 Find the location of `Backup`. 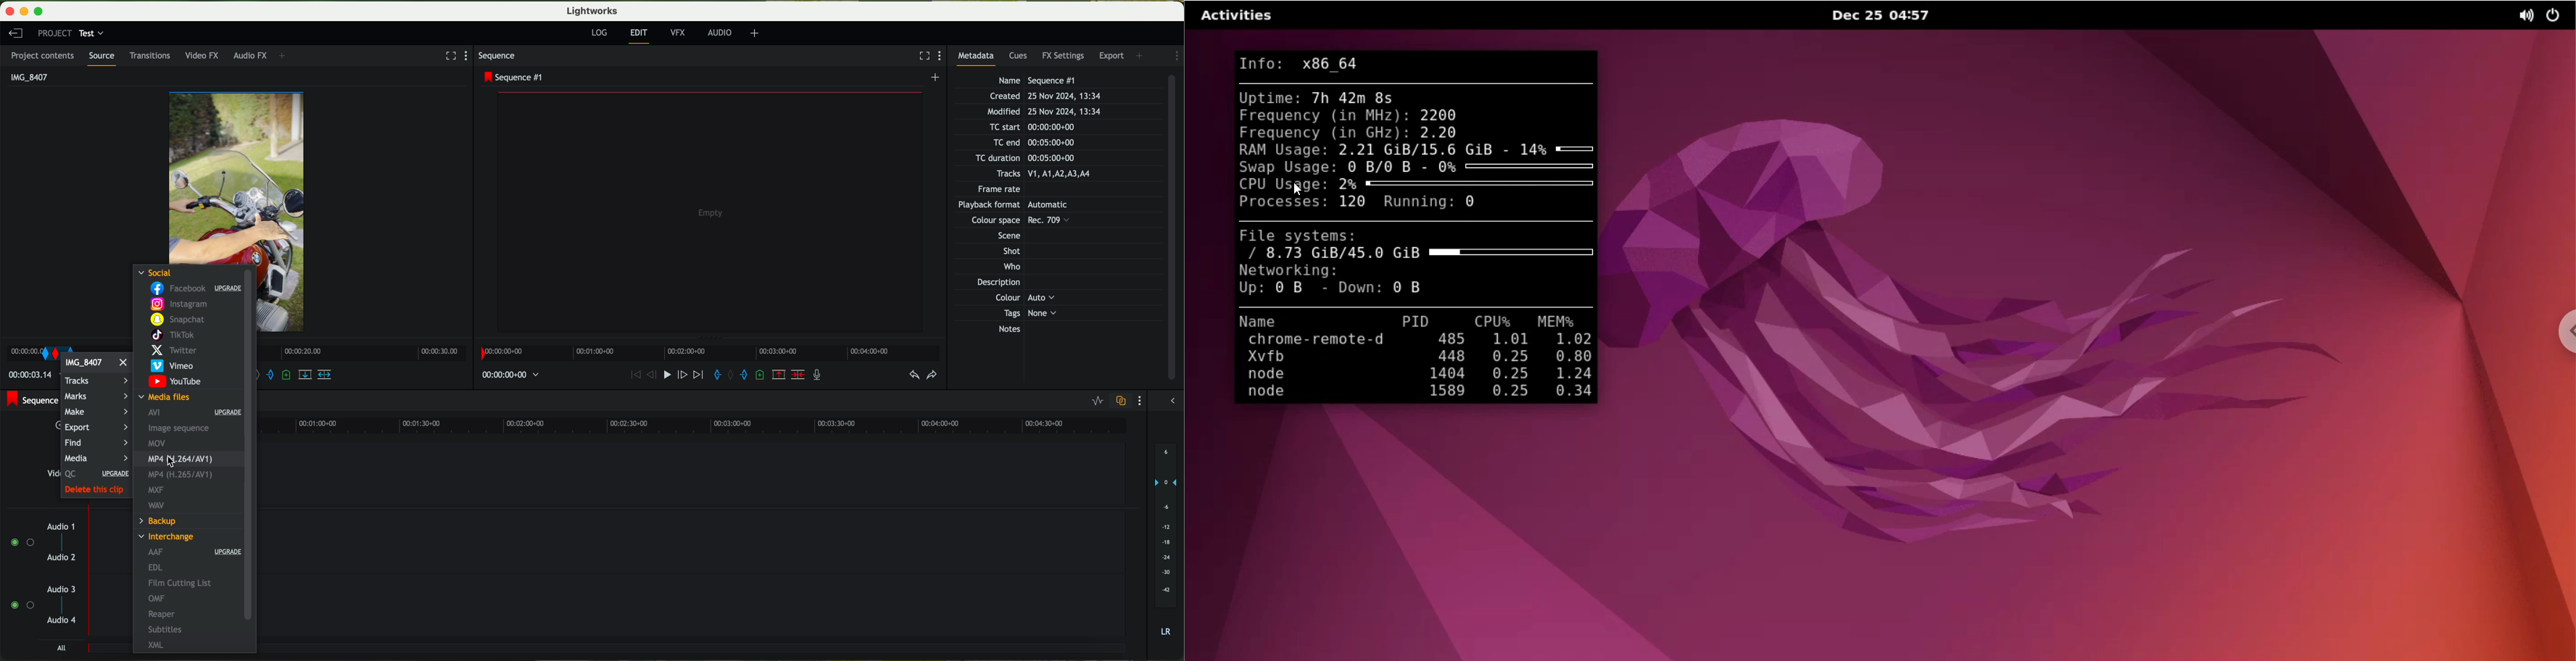

Backup is located at coordinates (159, 521).